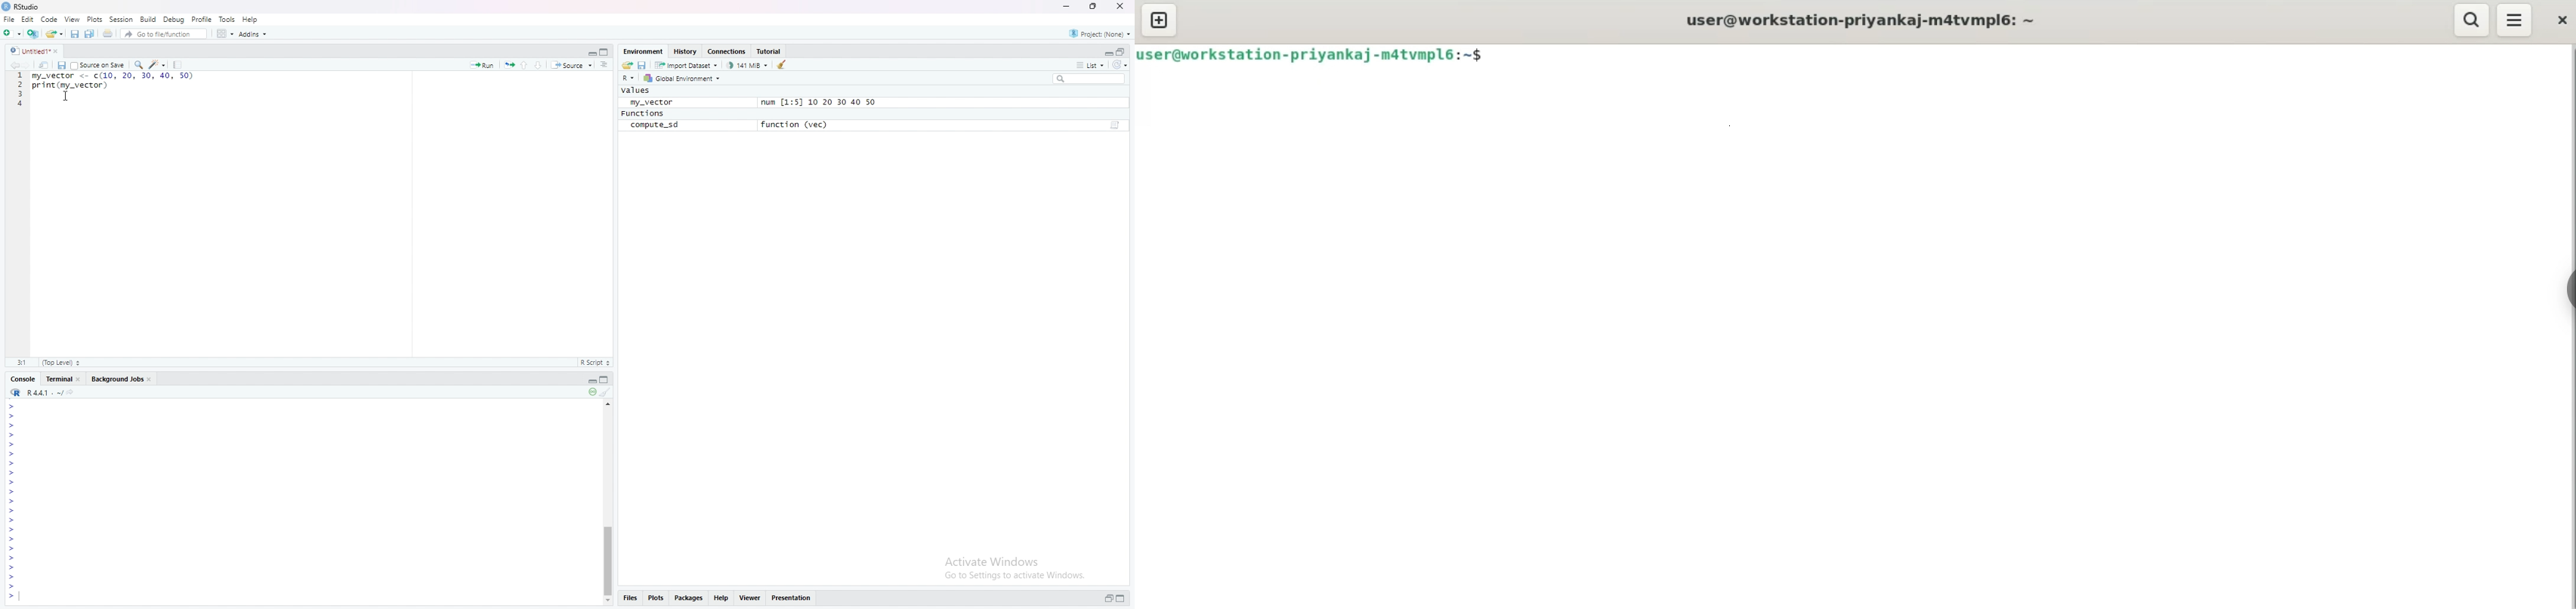 The width and height of the screenshot is (2576, 616). What do you see at coordinates (12, 587) in the screenshot?
I see `Prompt cursor` at bounding box center [12, 587].